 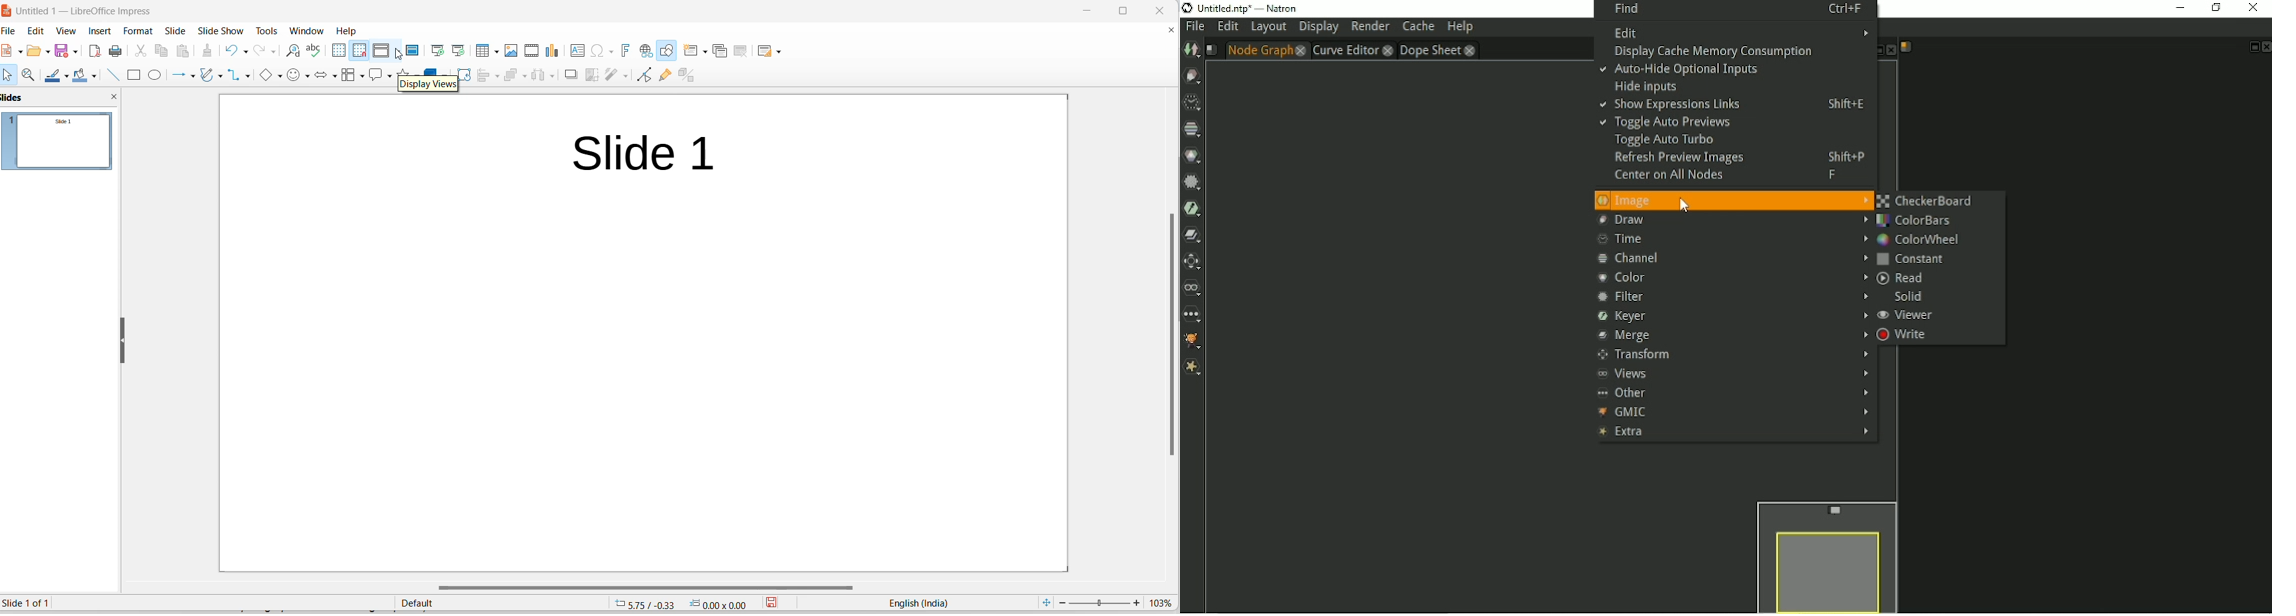 I want to click on insert audio and video, so click(x=532, y=50).